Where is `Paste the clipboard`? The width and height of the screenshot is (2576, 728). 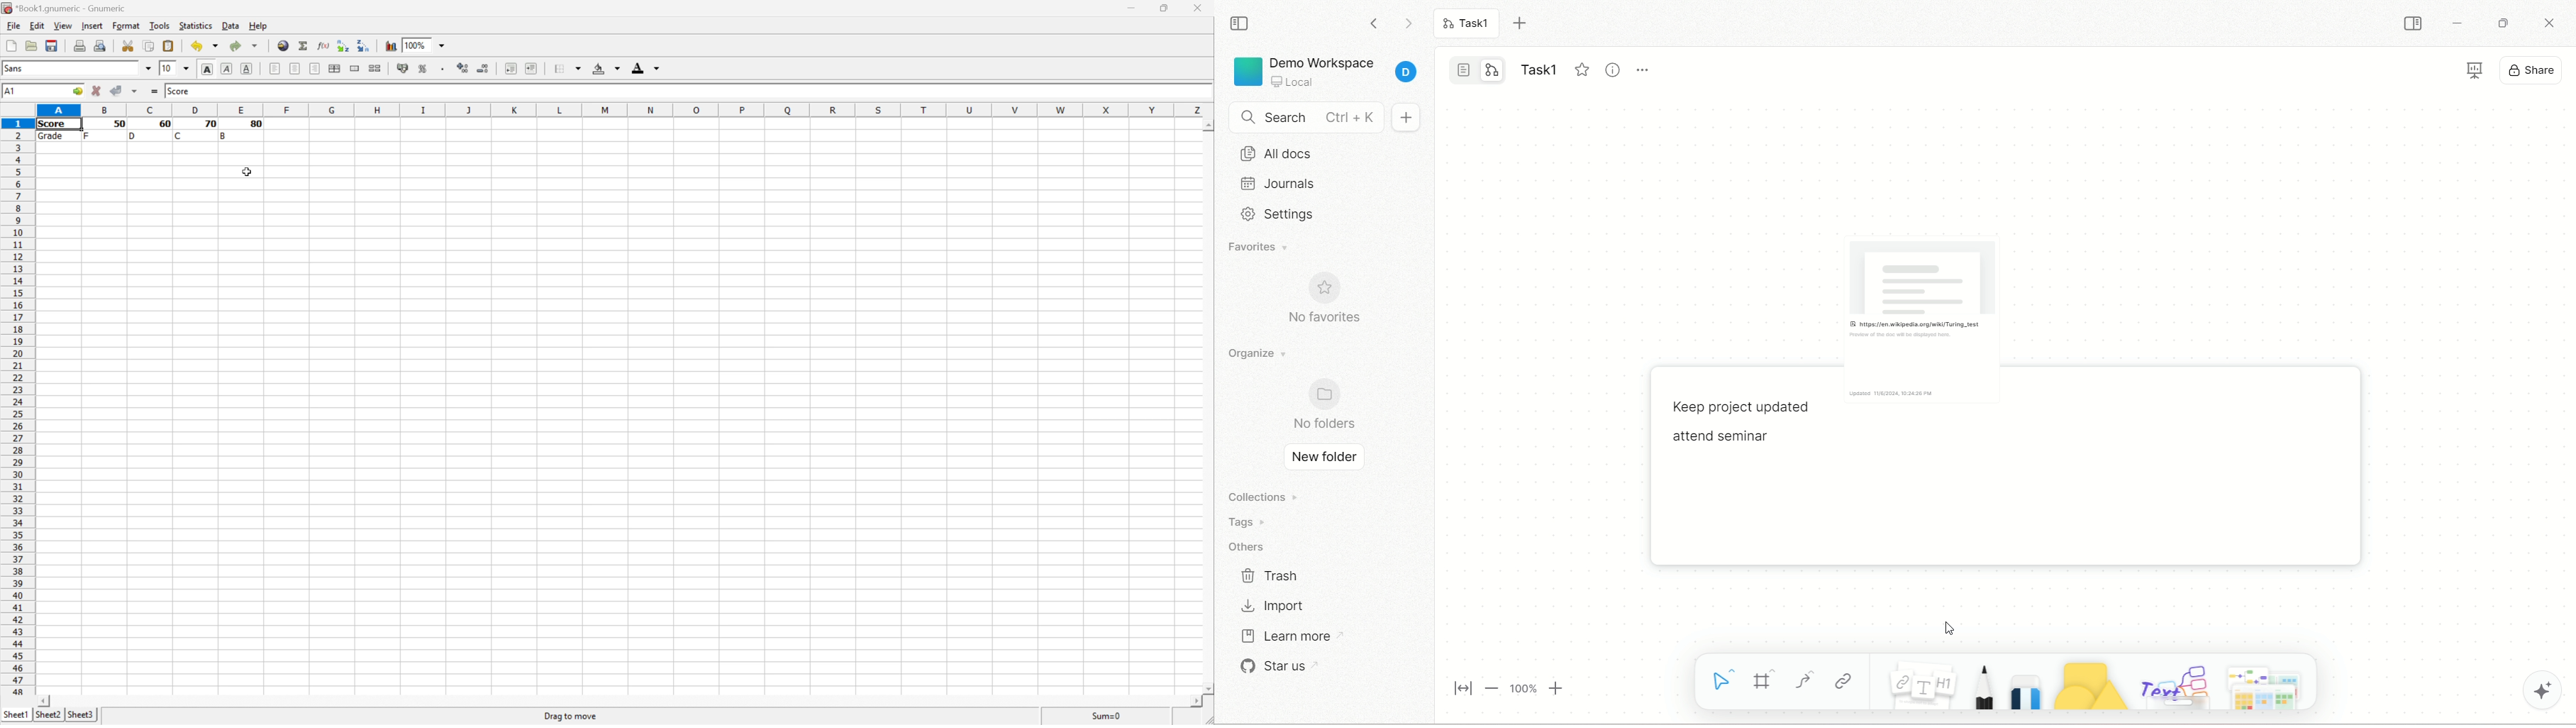
Paste the clipboard is located at coordinates (172, 46).